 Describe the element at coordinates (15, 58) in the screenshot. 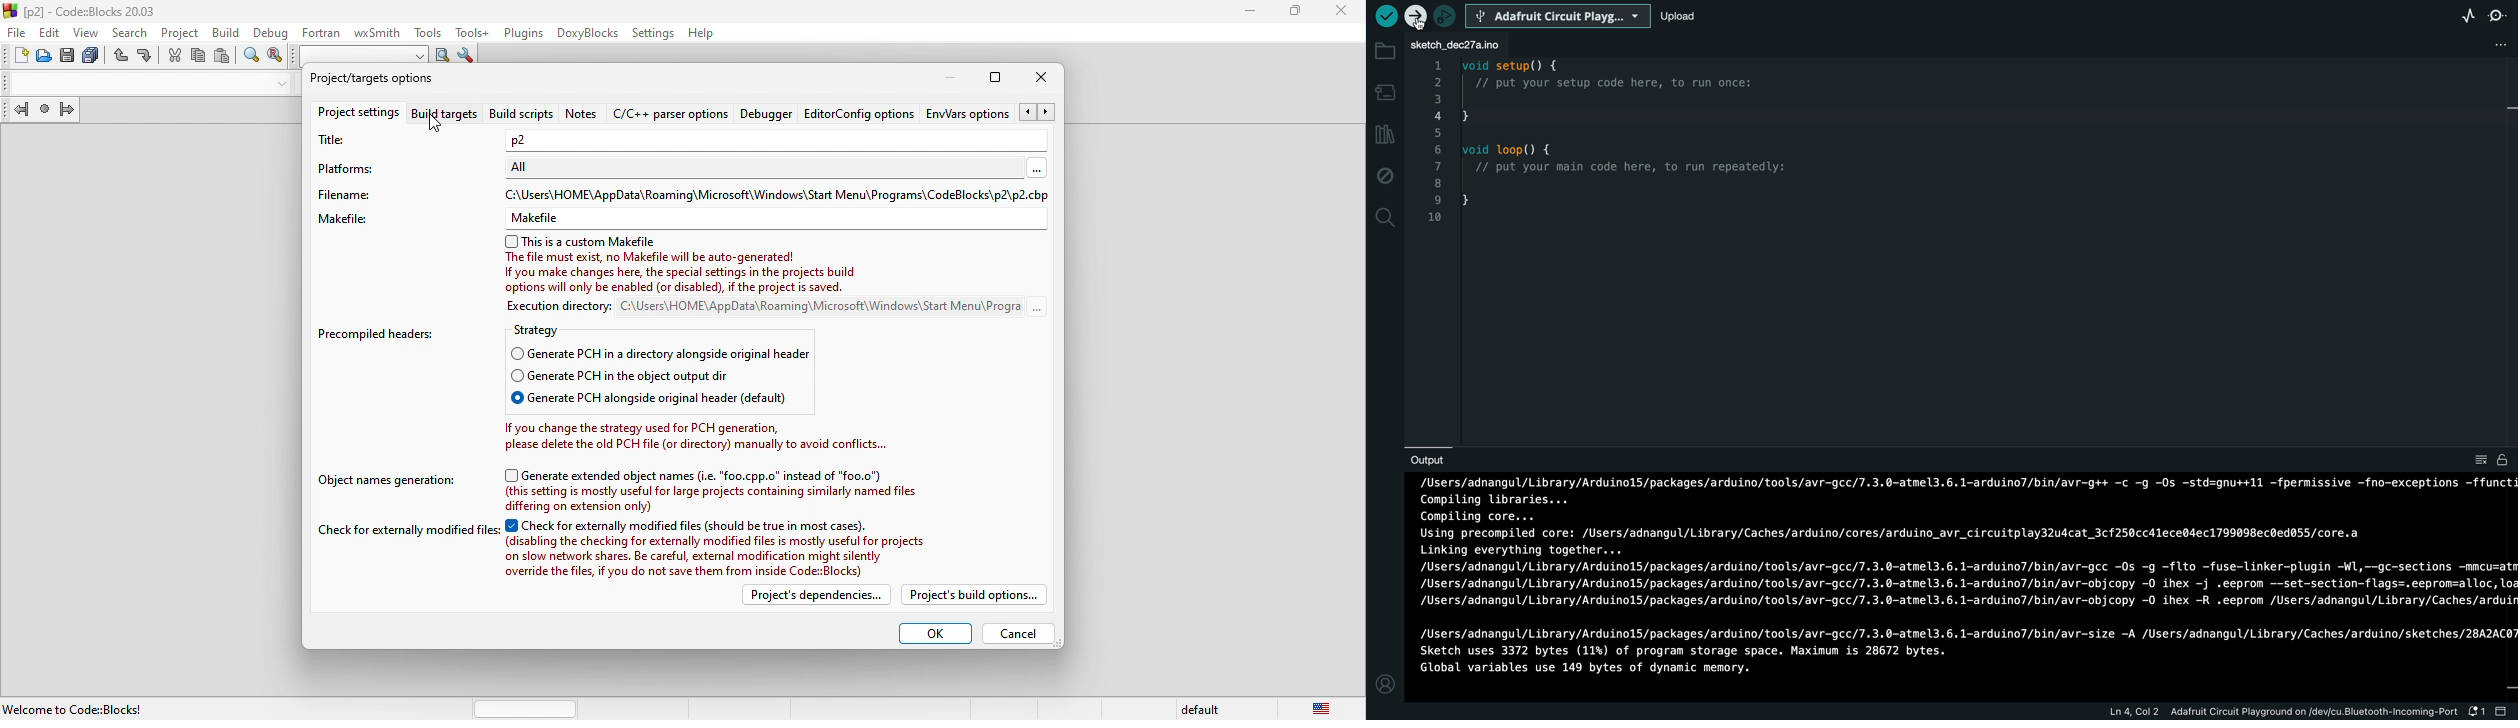

I see `new` at that location.